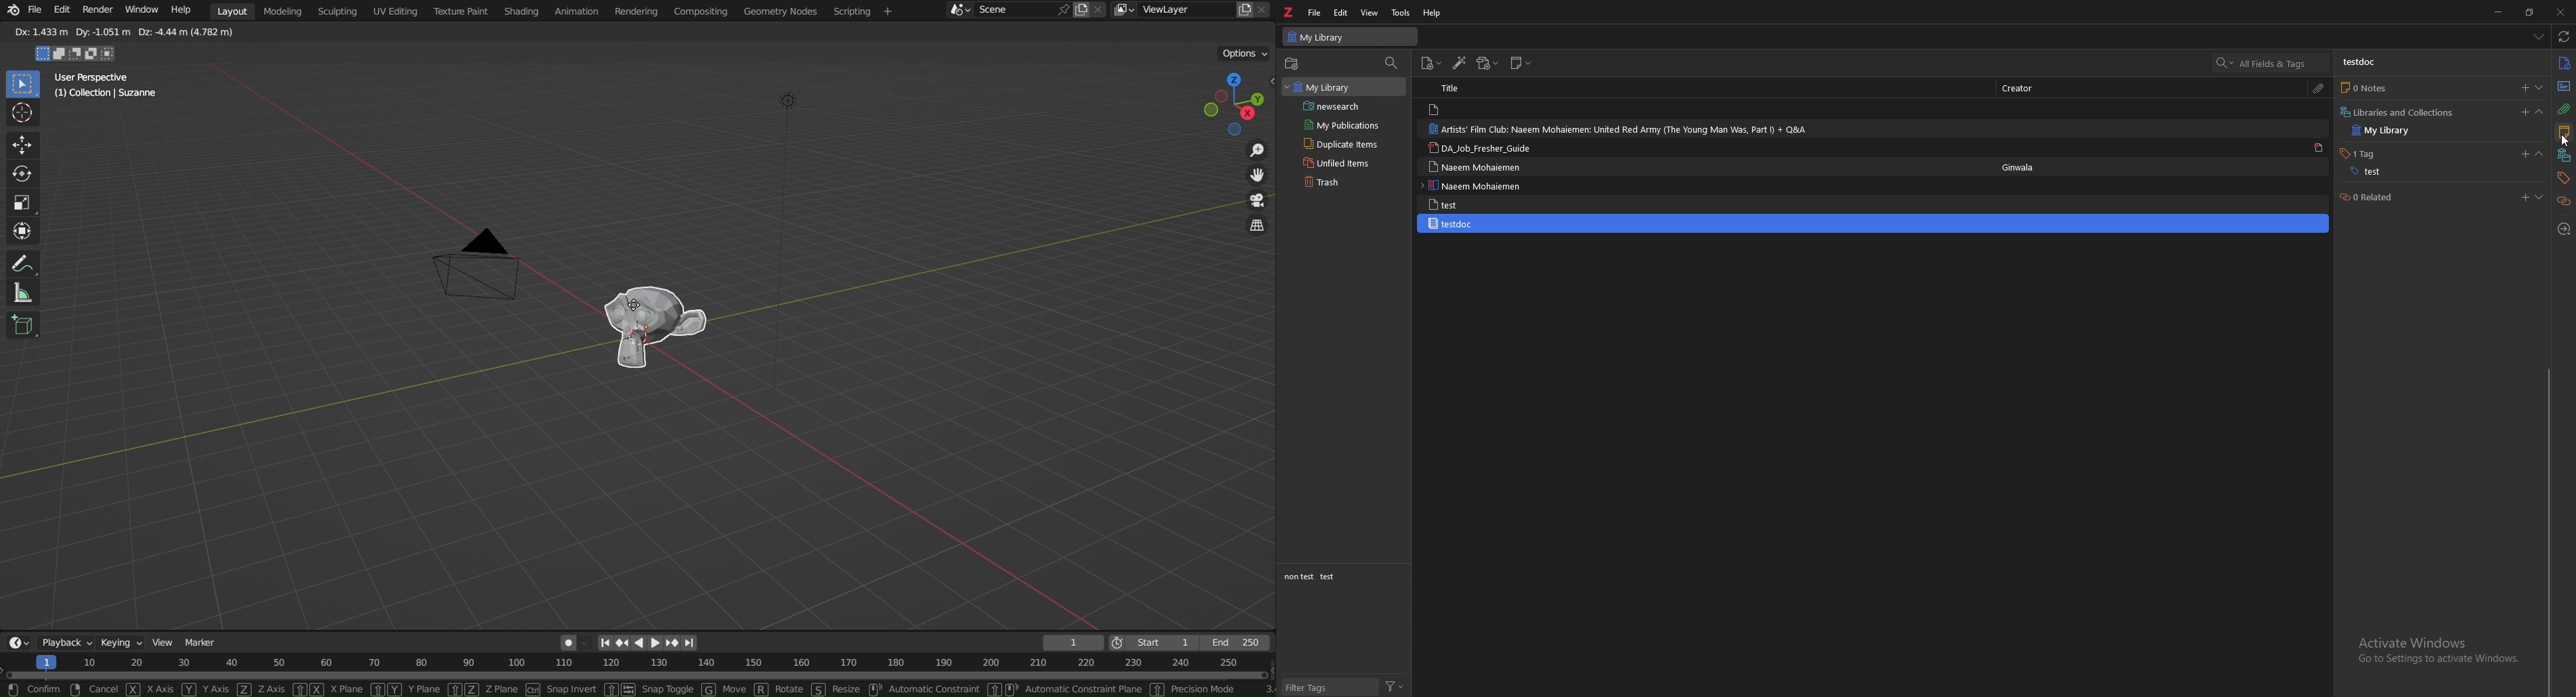 This screenshot has width=2576, height=700. I want to click on tags, so click(2564, 177).